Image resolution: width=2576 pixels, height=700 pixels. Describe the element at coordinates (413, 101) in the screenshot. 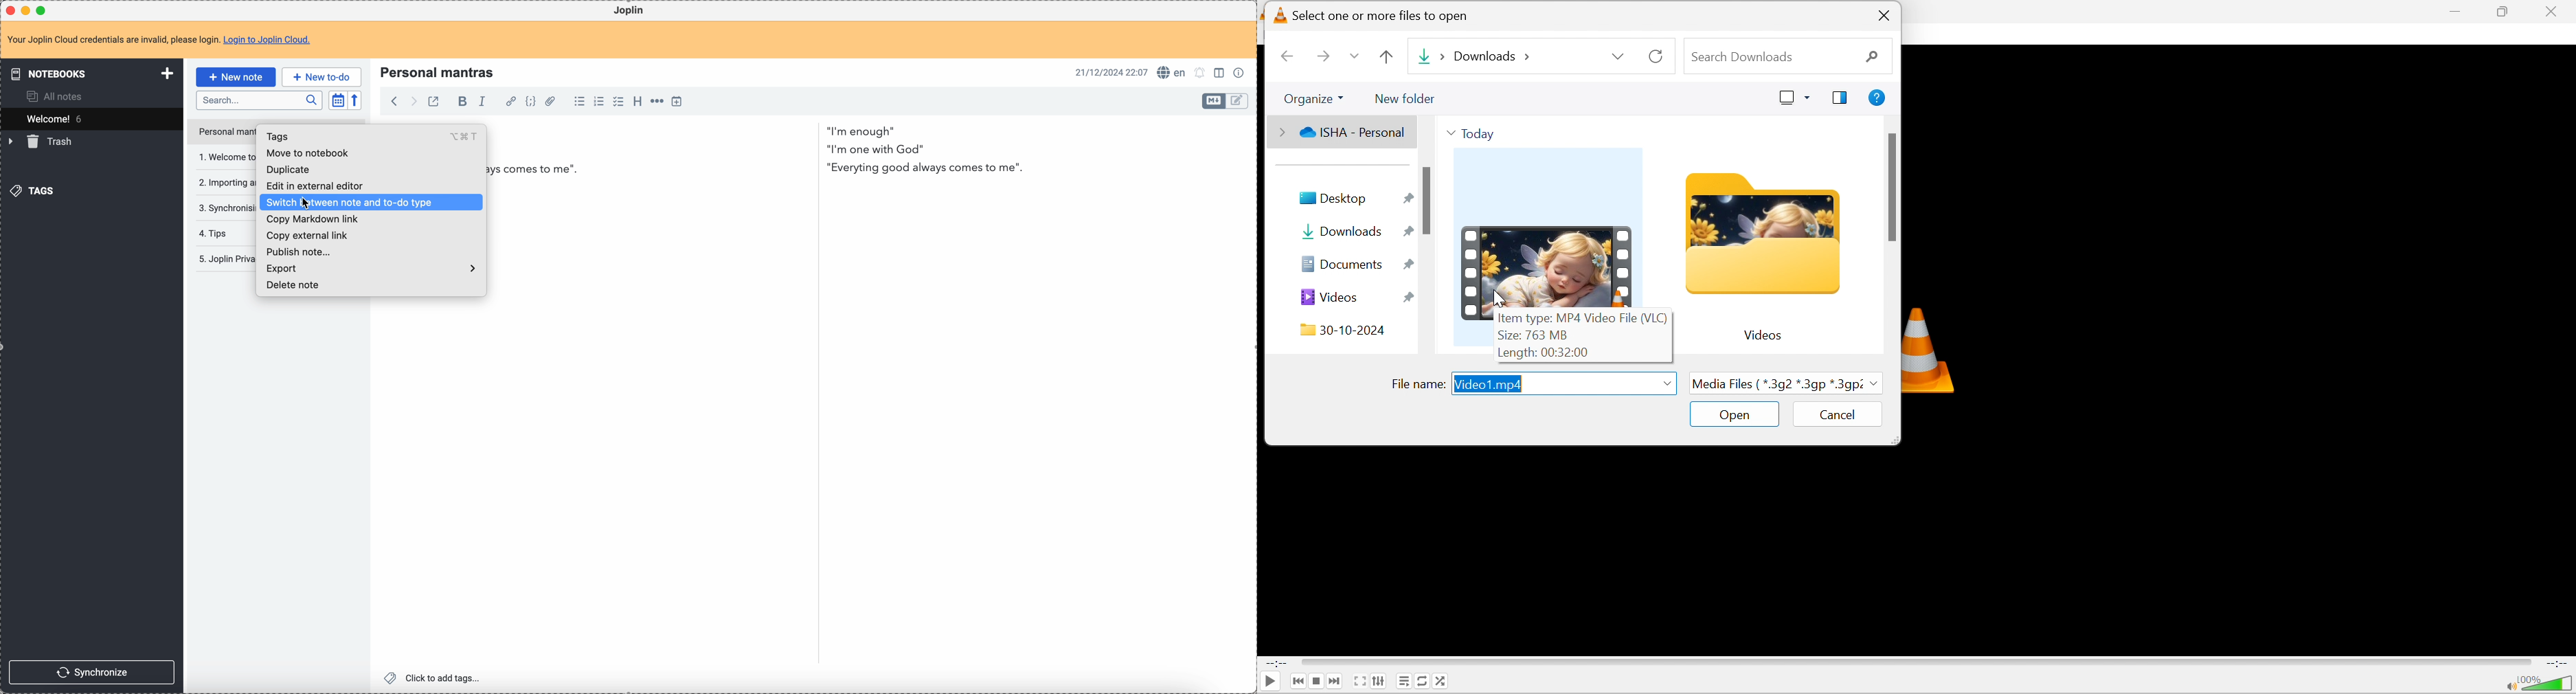

I see `foward` at that location.